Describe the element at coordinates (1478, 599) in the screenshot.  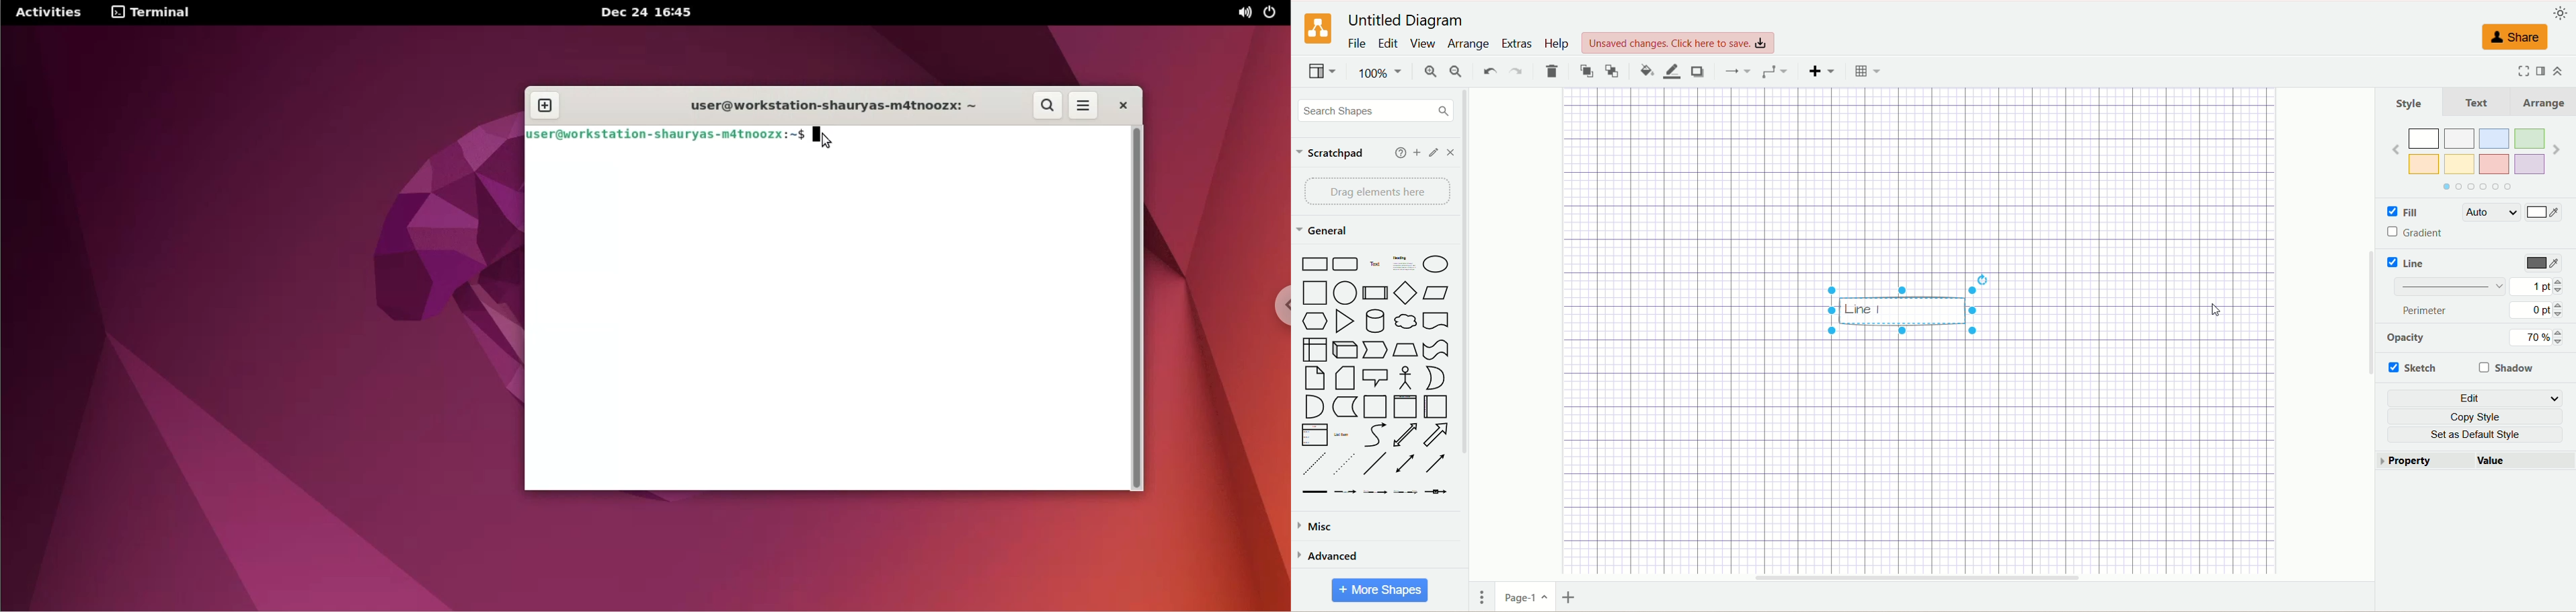
I see `pages` at that location.